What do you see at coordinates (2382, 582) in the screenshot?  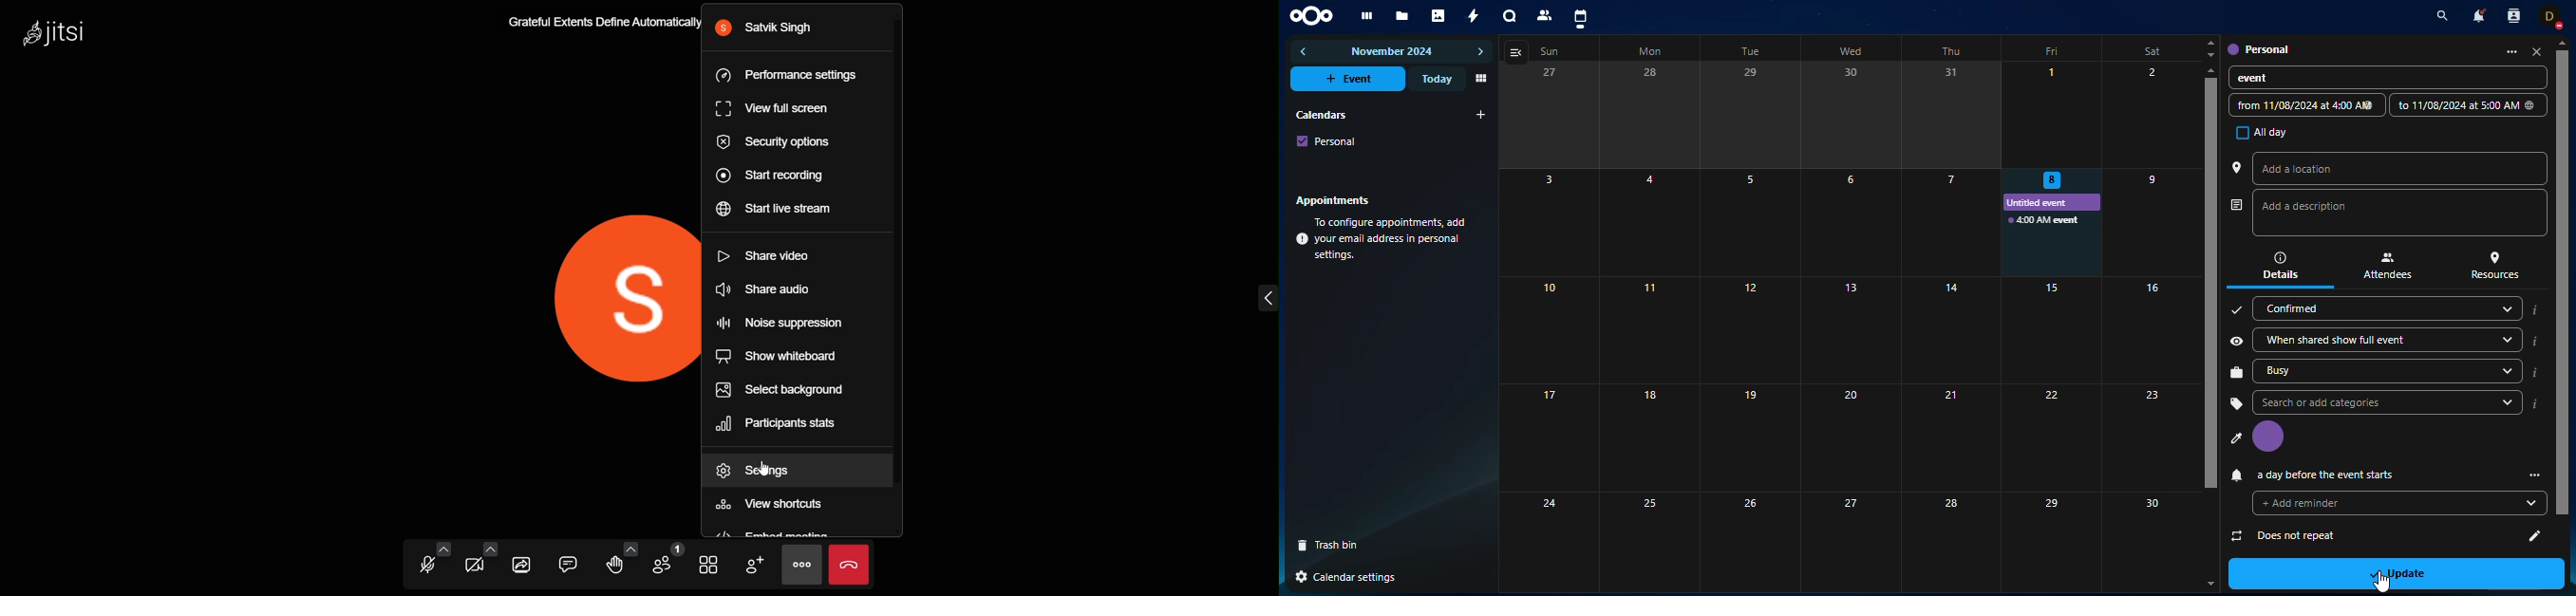 I see `Cursor` at bounding box center [2382, 582].